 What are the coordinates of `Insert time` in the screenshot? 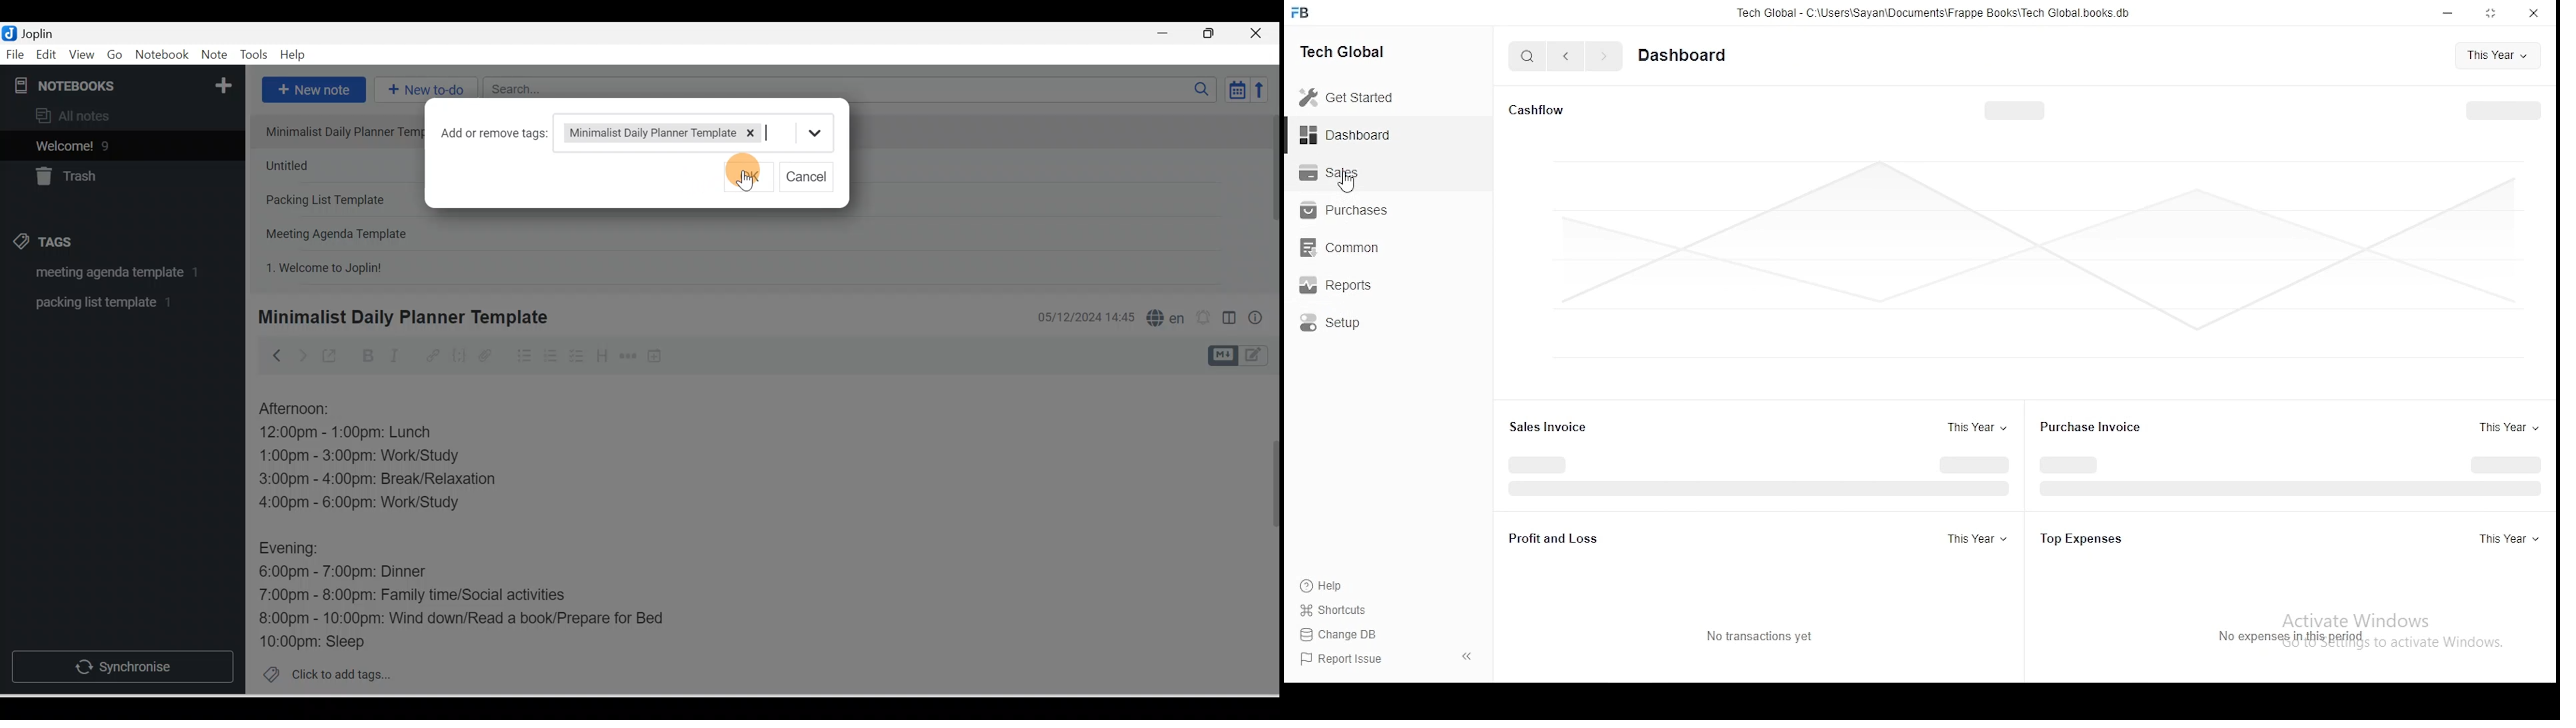 It's located at (654, 357).